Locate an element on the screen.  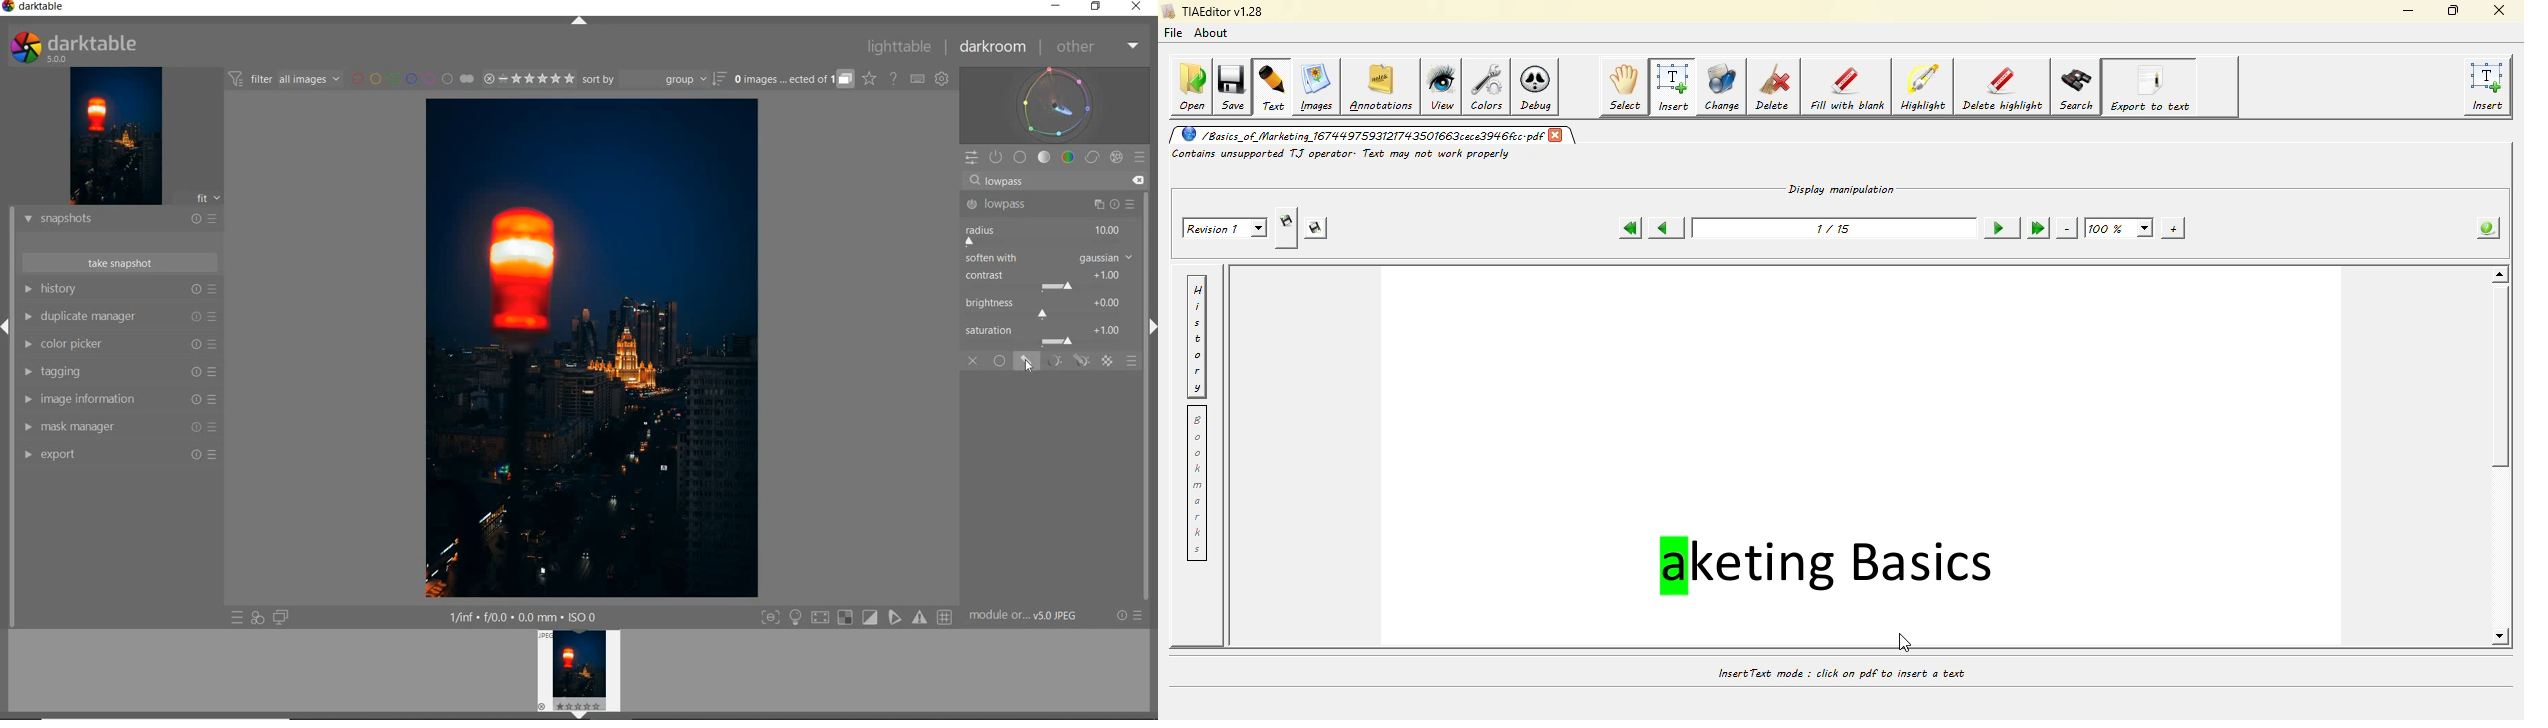
COLOR PICKER is located at coordinates (88, 345).